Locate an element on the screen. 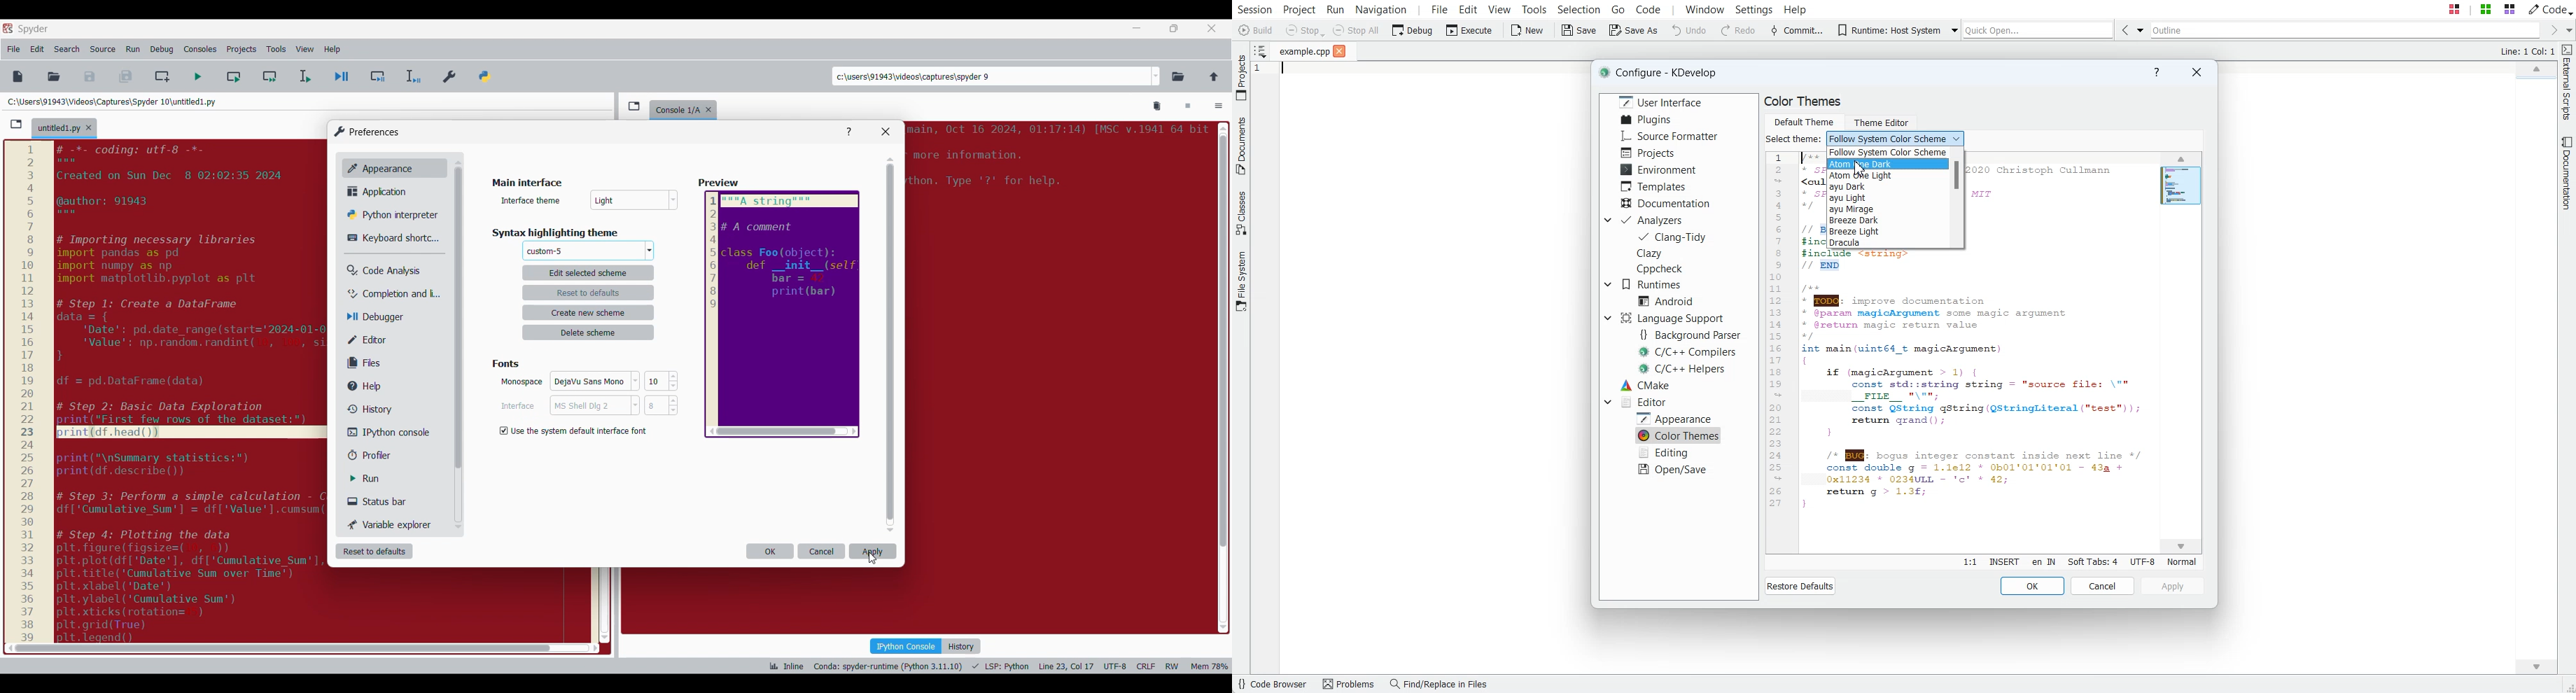 Image resolution: width=2576 pixels, height=700 pixels. OK is located at coordinates (589, 383).